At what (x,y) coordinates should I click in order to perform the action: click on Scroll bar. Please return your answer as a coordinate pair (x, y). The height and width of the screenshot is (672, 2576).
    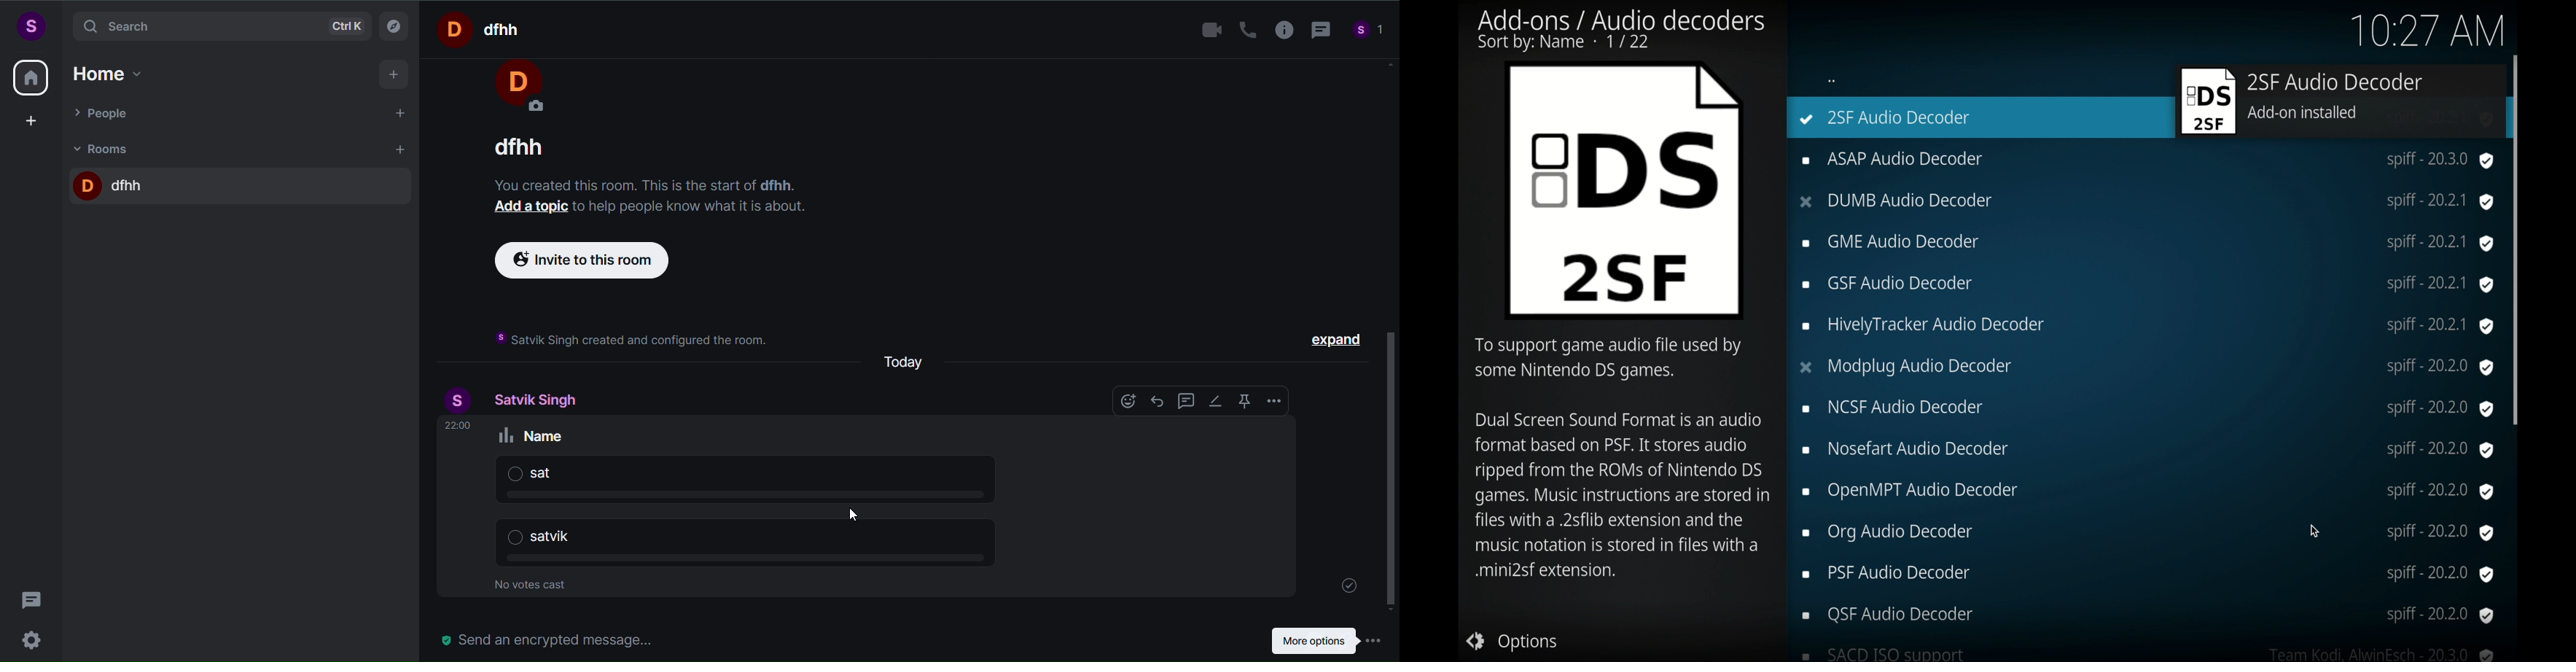
    Looking at the image, I should click on (1391, 338).